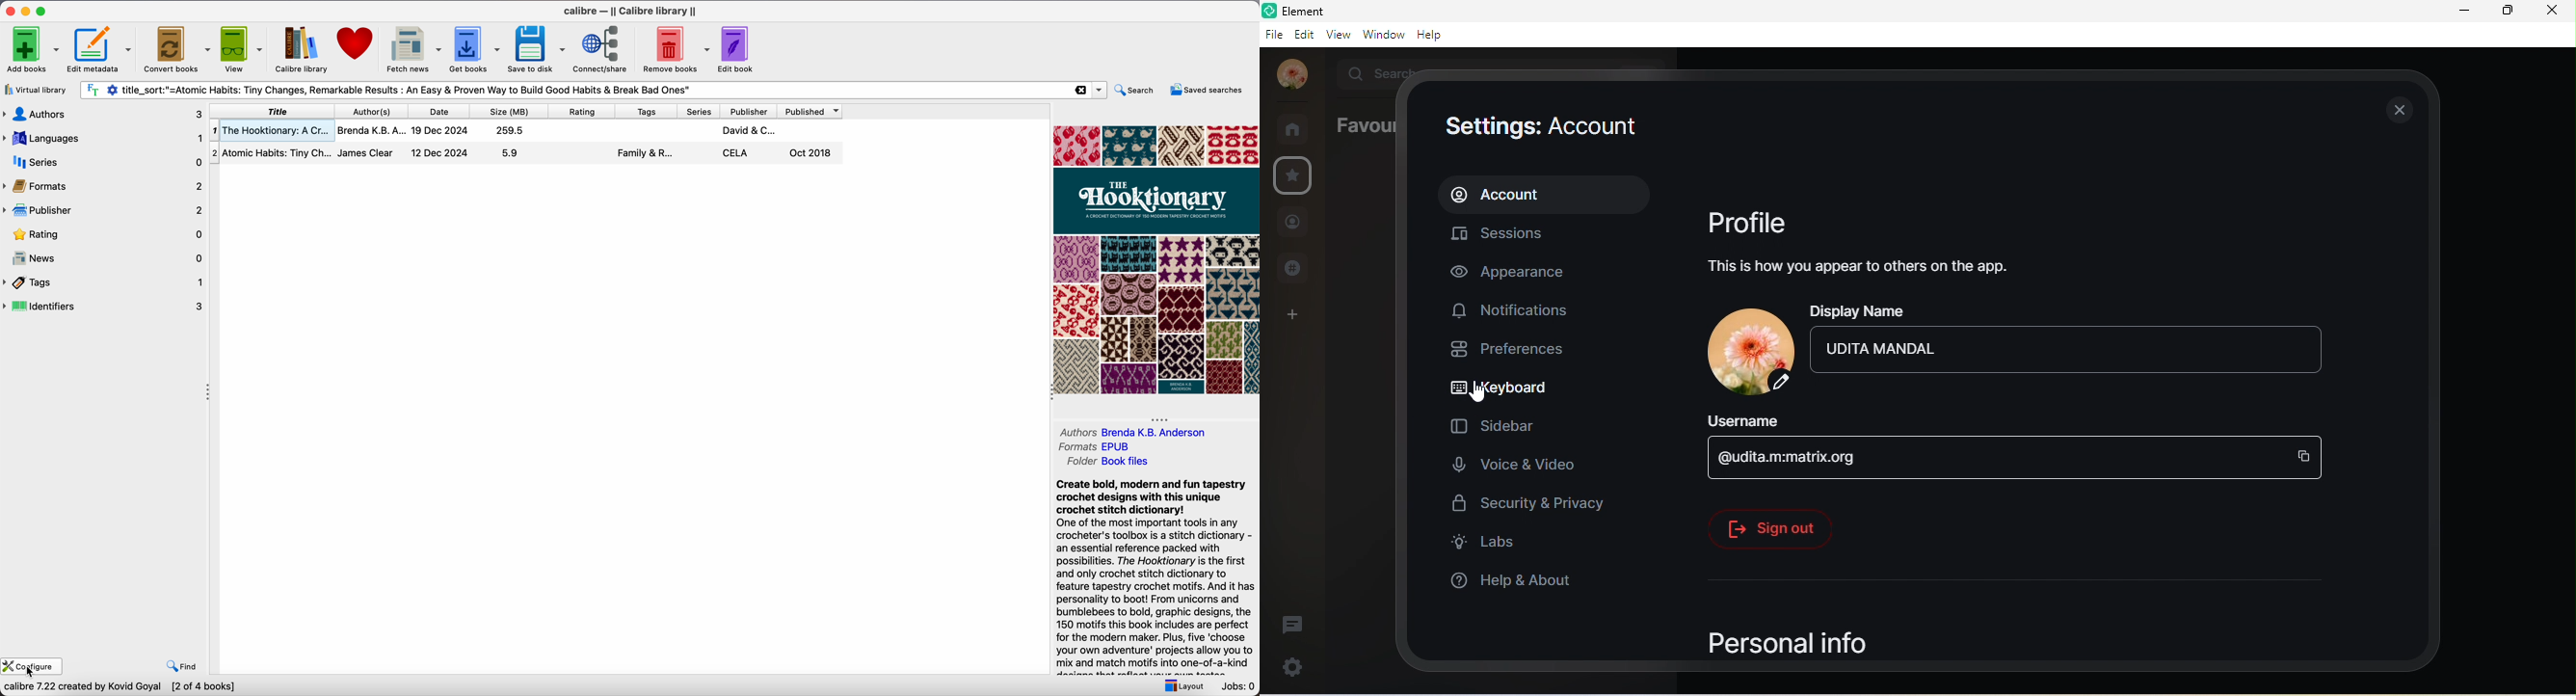 The height and width of the screenshot is (700, 2576). What do you see at coordinates (357, 41) in the screenshot?
I see `Donate` at bounding box center [357, 41].